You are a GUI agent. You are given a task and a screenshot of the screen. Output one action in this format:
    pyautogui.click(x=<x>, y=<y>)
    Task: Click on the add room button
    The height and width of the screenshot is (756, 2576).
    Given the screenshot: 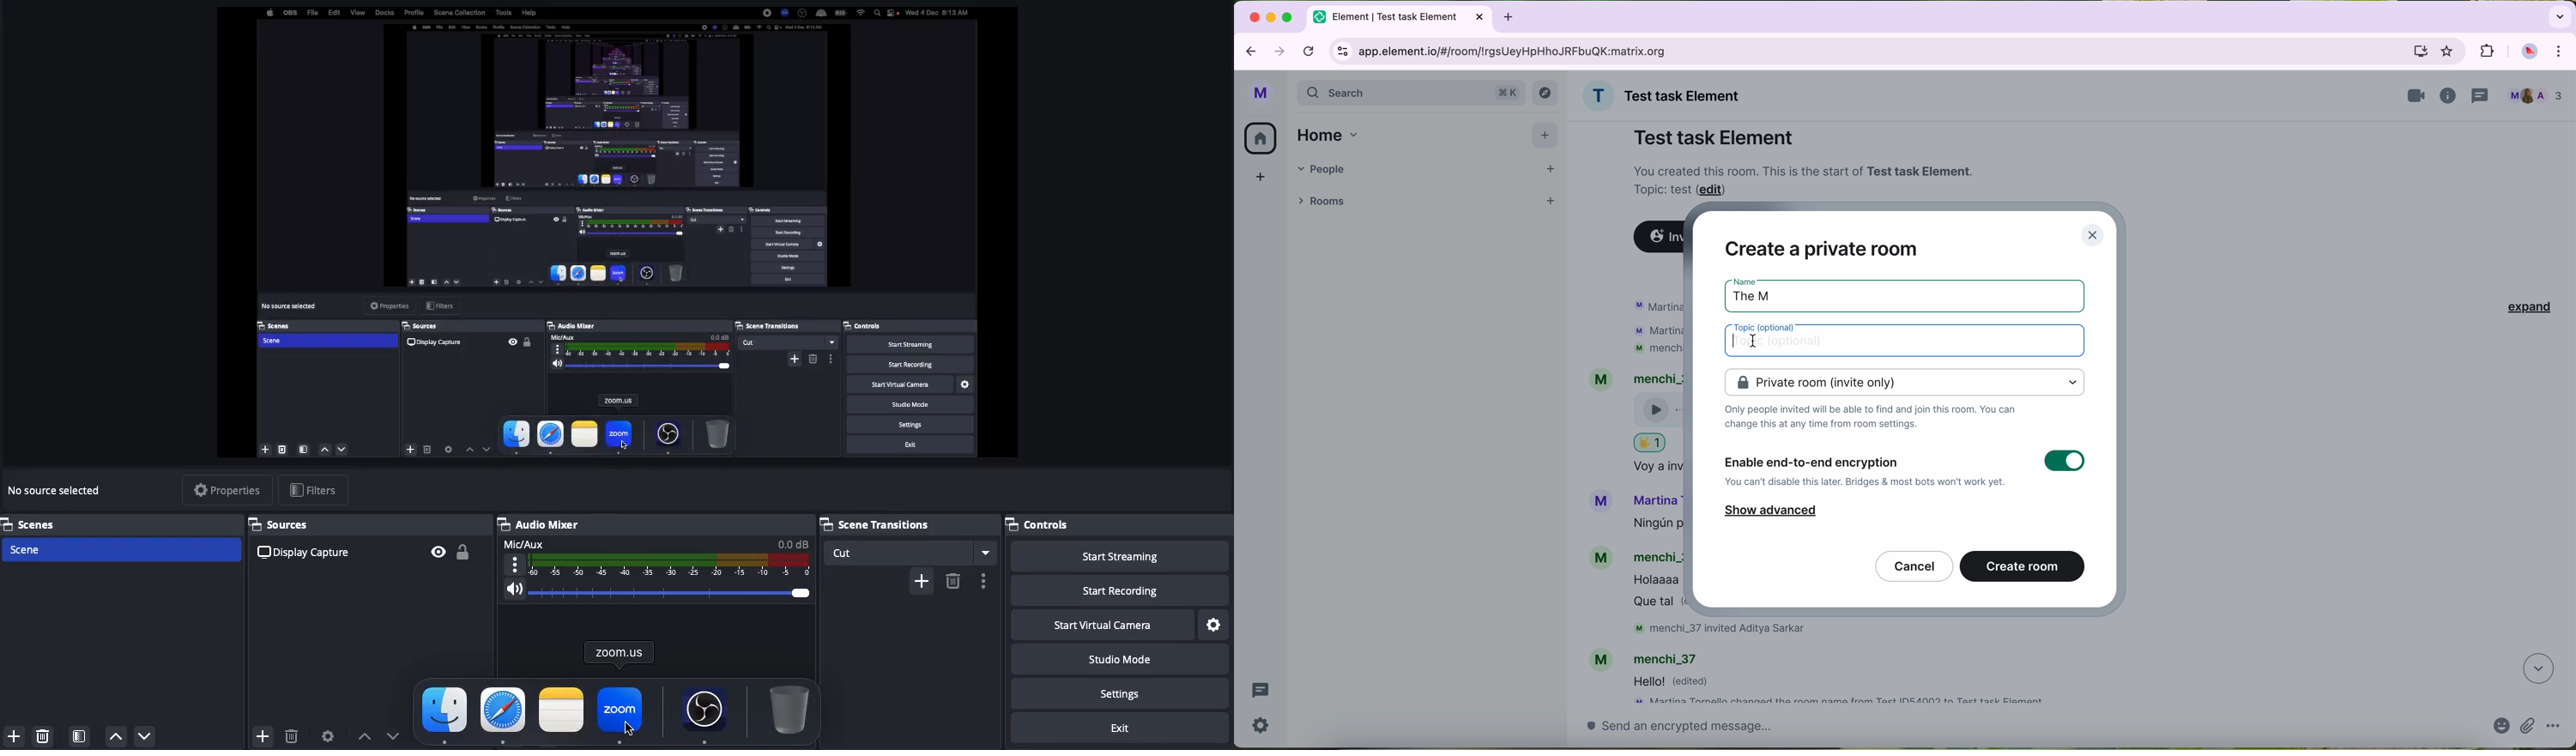 What is the action you would take?
    pyautogui.click(x=1550, y=199)
    